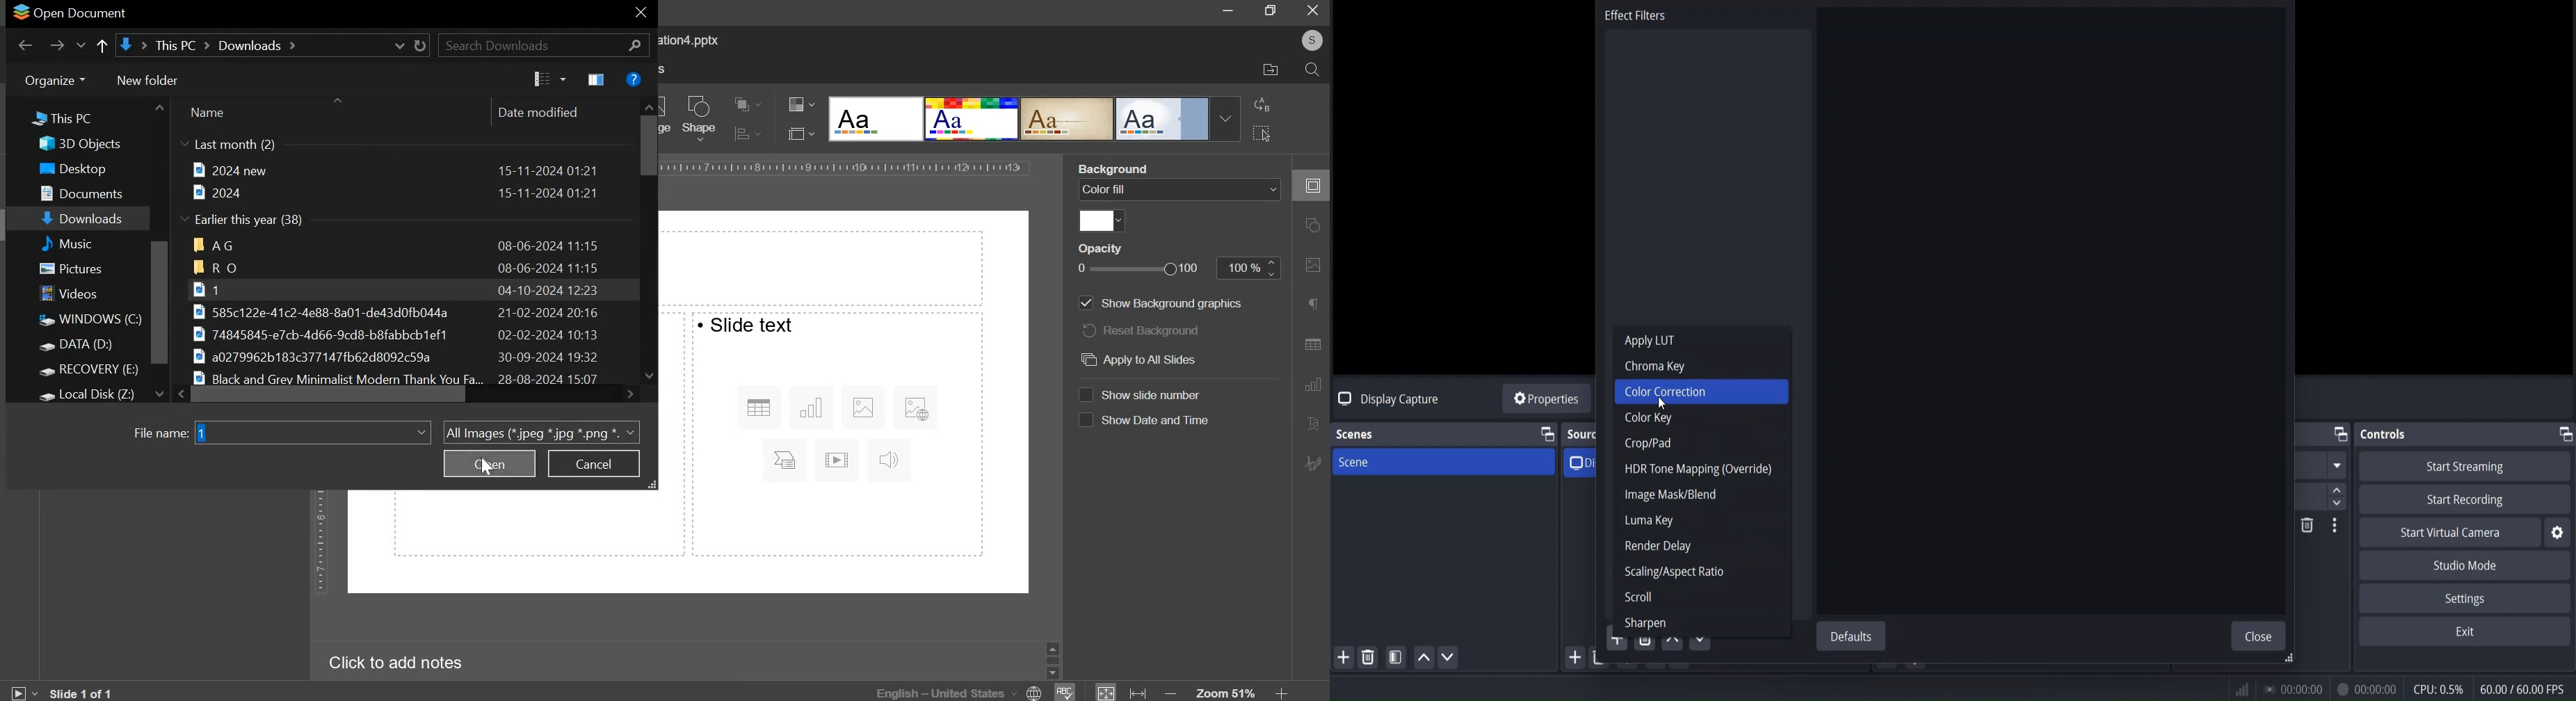 The width and height of the screenshot is (2576, 728). Describe the element at coordinates (2465, 632) in the screenshot. I see `exit` at that location.